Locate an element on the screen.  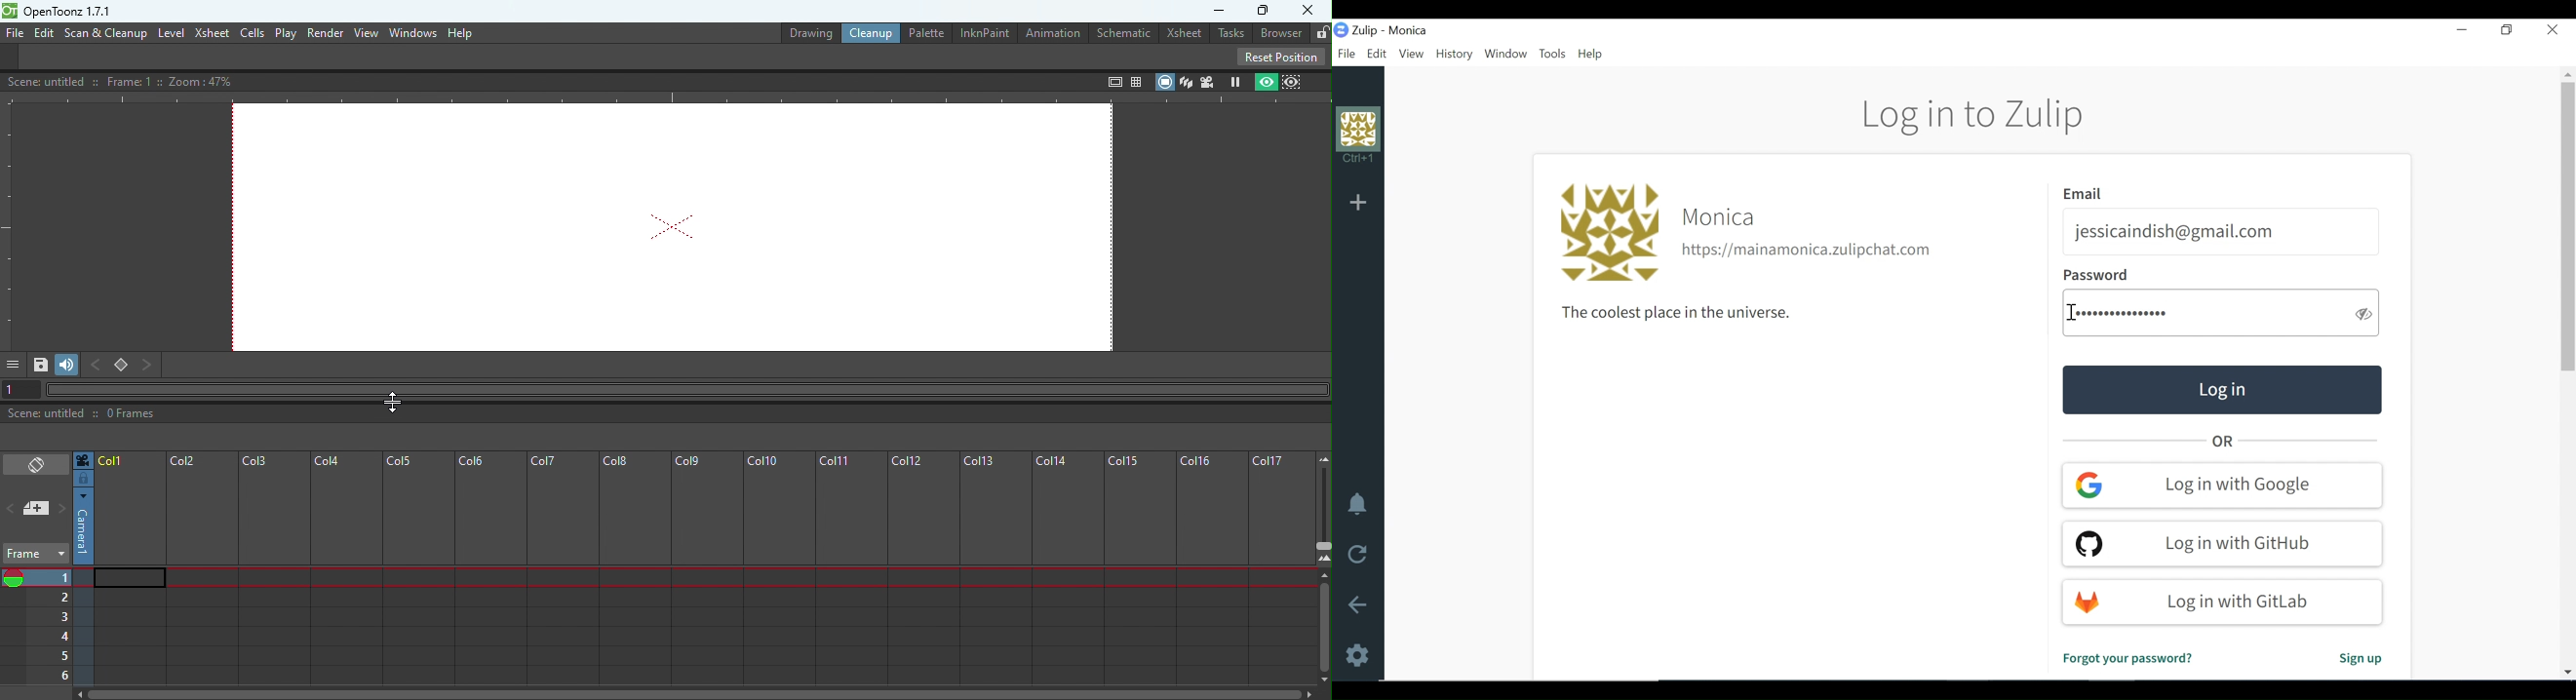
Log in with GitHub is located at coordinates (2222, 543).